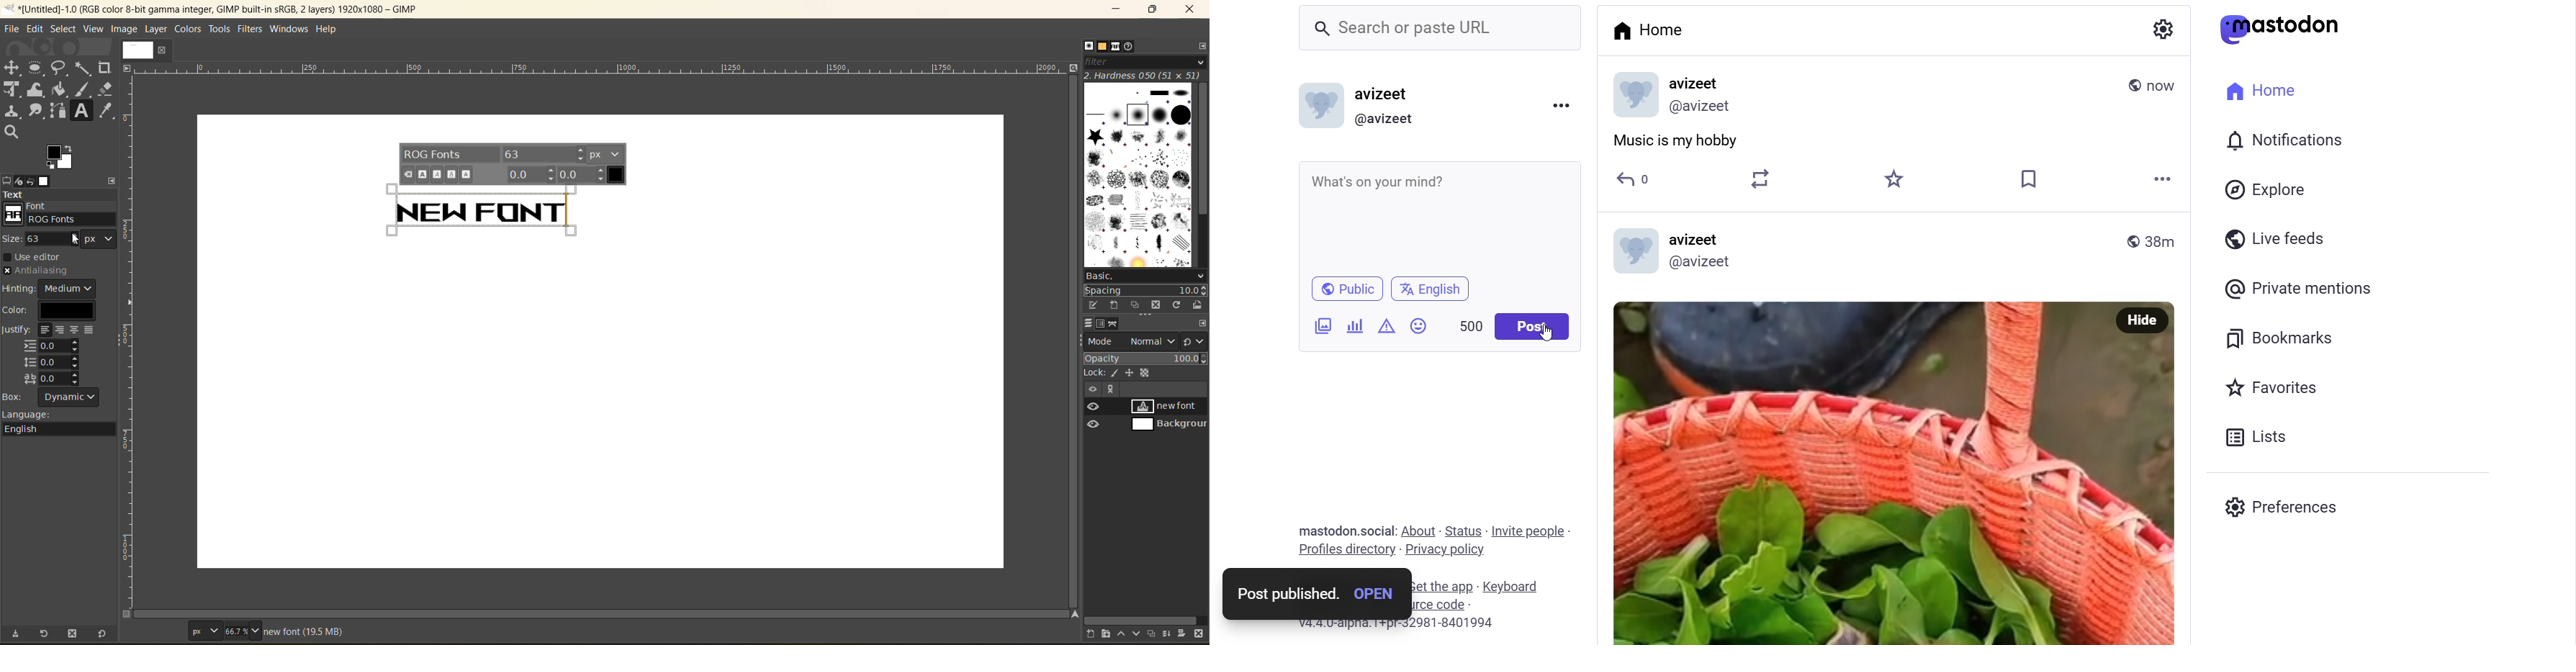 The width and height of the screenshot is (2576, 672). What do you see at coordinates (1709, 81) in the screenshot?
I see `avizeet` at bounding box center [1709, 81].